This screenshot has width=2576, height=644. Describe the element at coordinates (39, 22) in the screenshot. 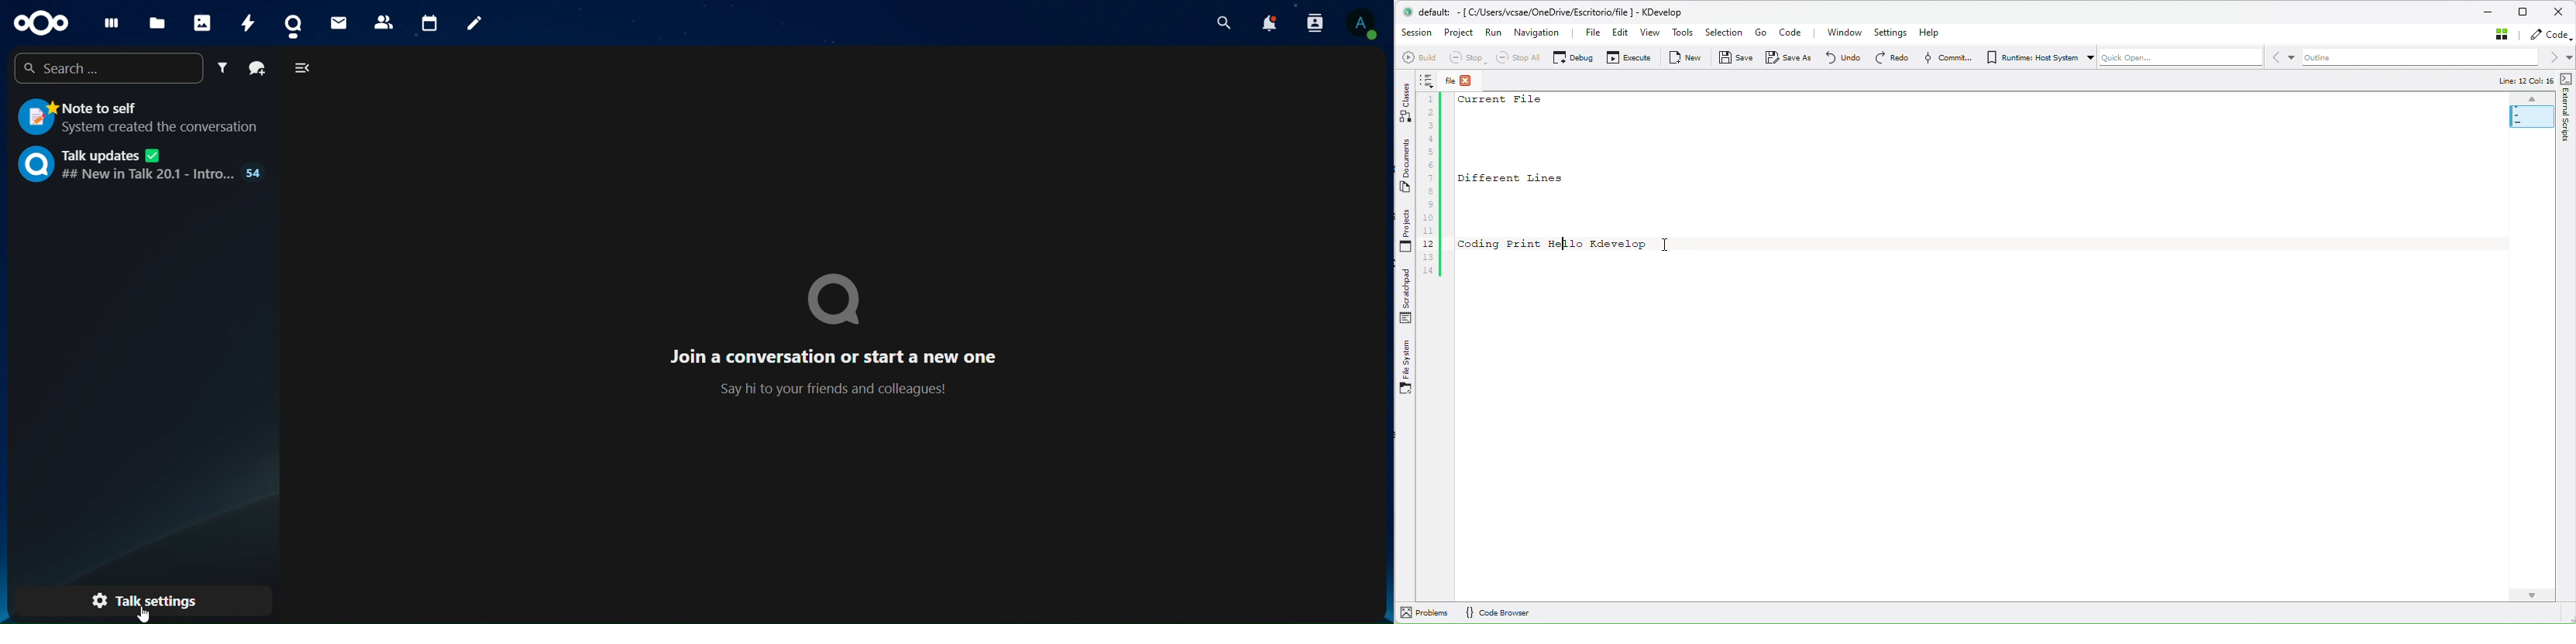

I see `icon` at that location.